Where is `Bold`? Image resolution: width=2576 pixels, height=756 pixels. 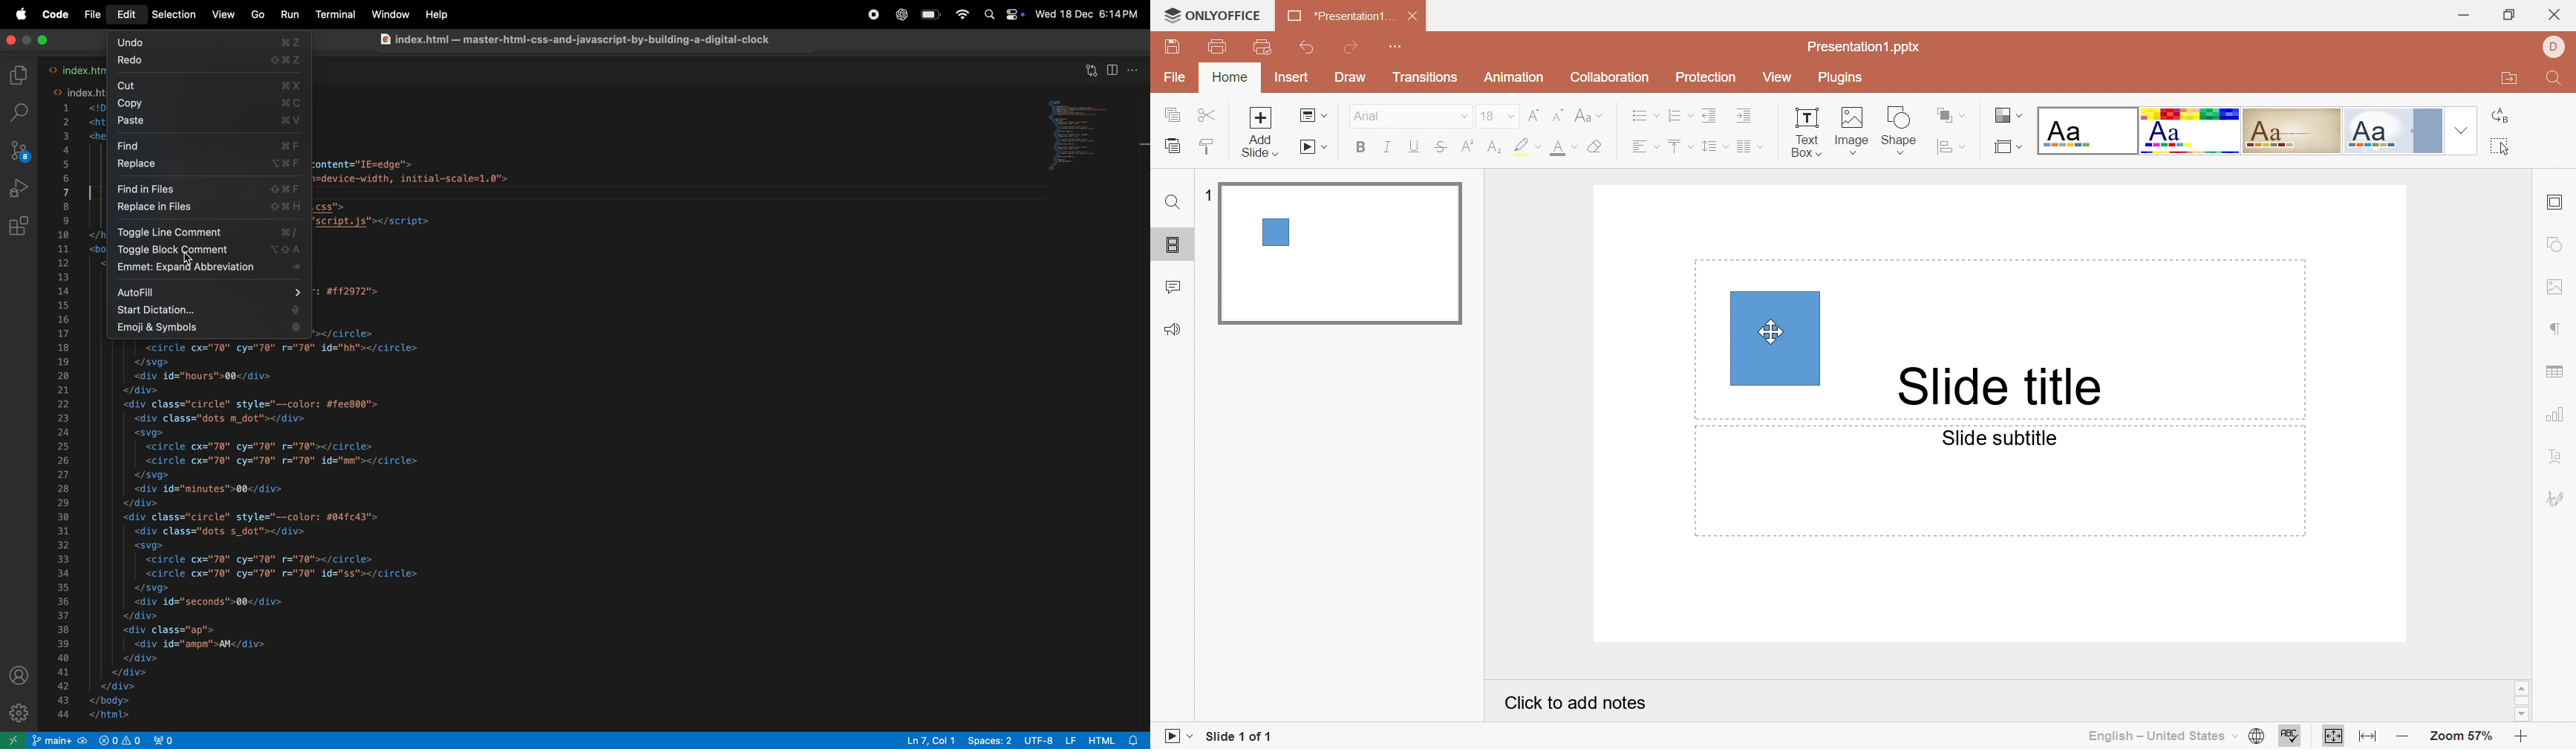 Bold is located at coordinates (1362, 148).